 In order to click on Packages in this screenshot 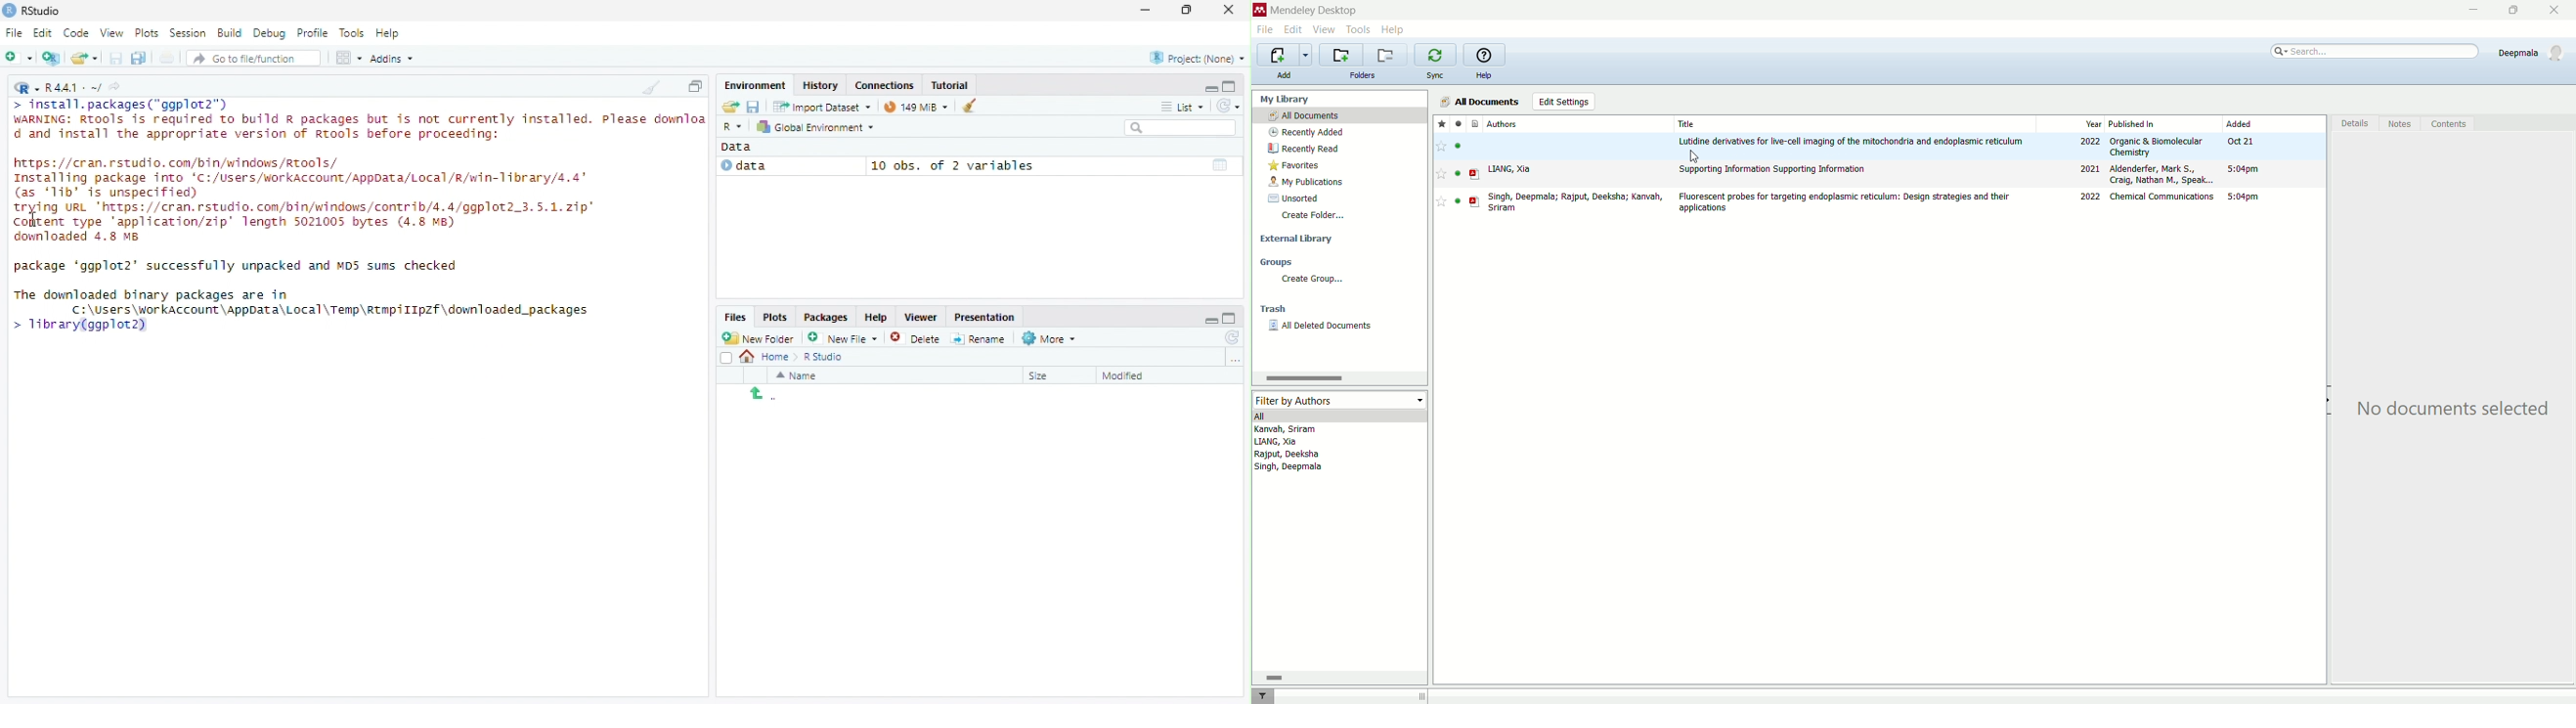, I will do `click(826, 317)`.